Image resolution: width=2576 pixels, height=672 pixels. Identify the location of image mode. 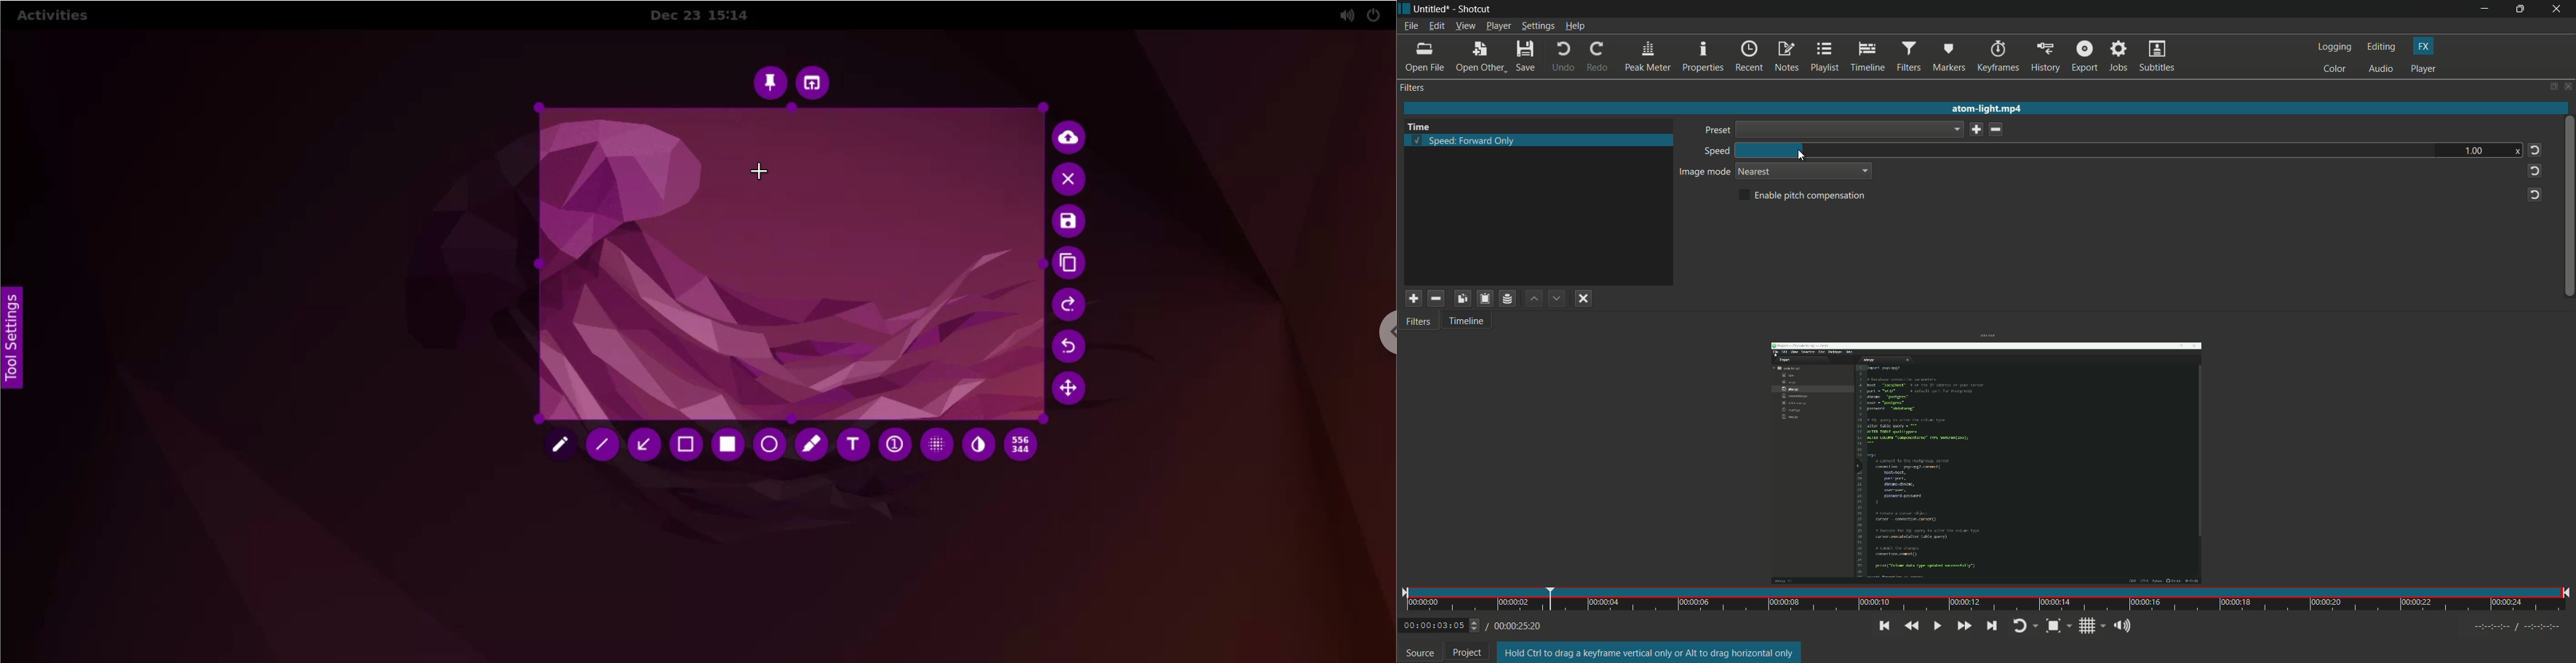
(1705, 173).